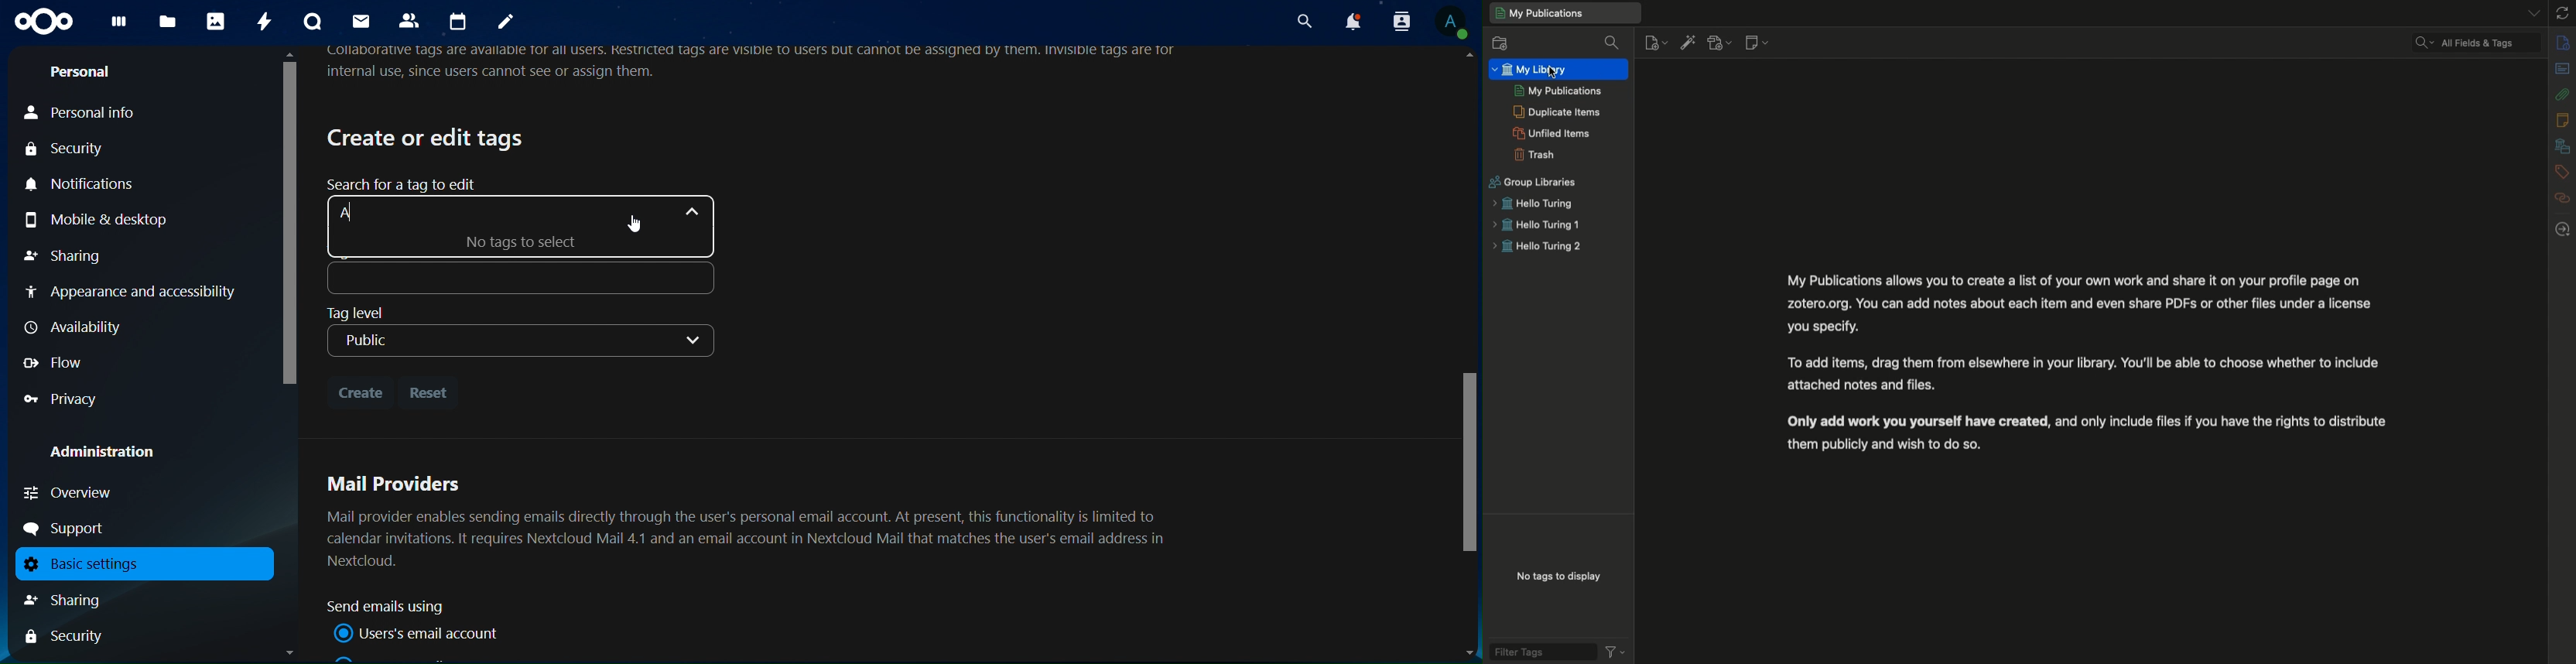 This screenshot has height=672, width=2576. Describe the element at coordinates (62, 399) in the screenshot. I see `privacy` at that location.